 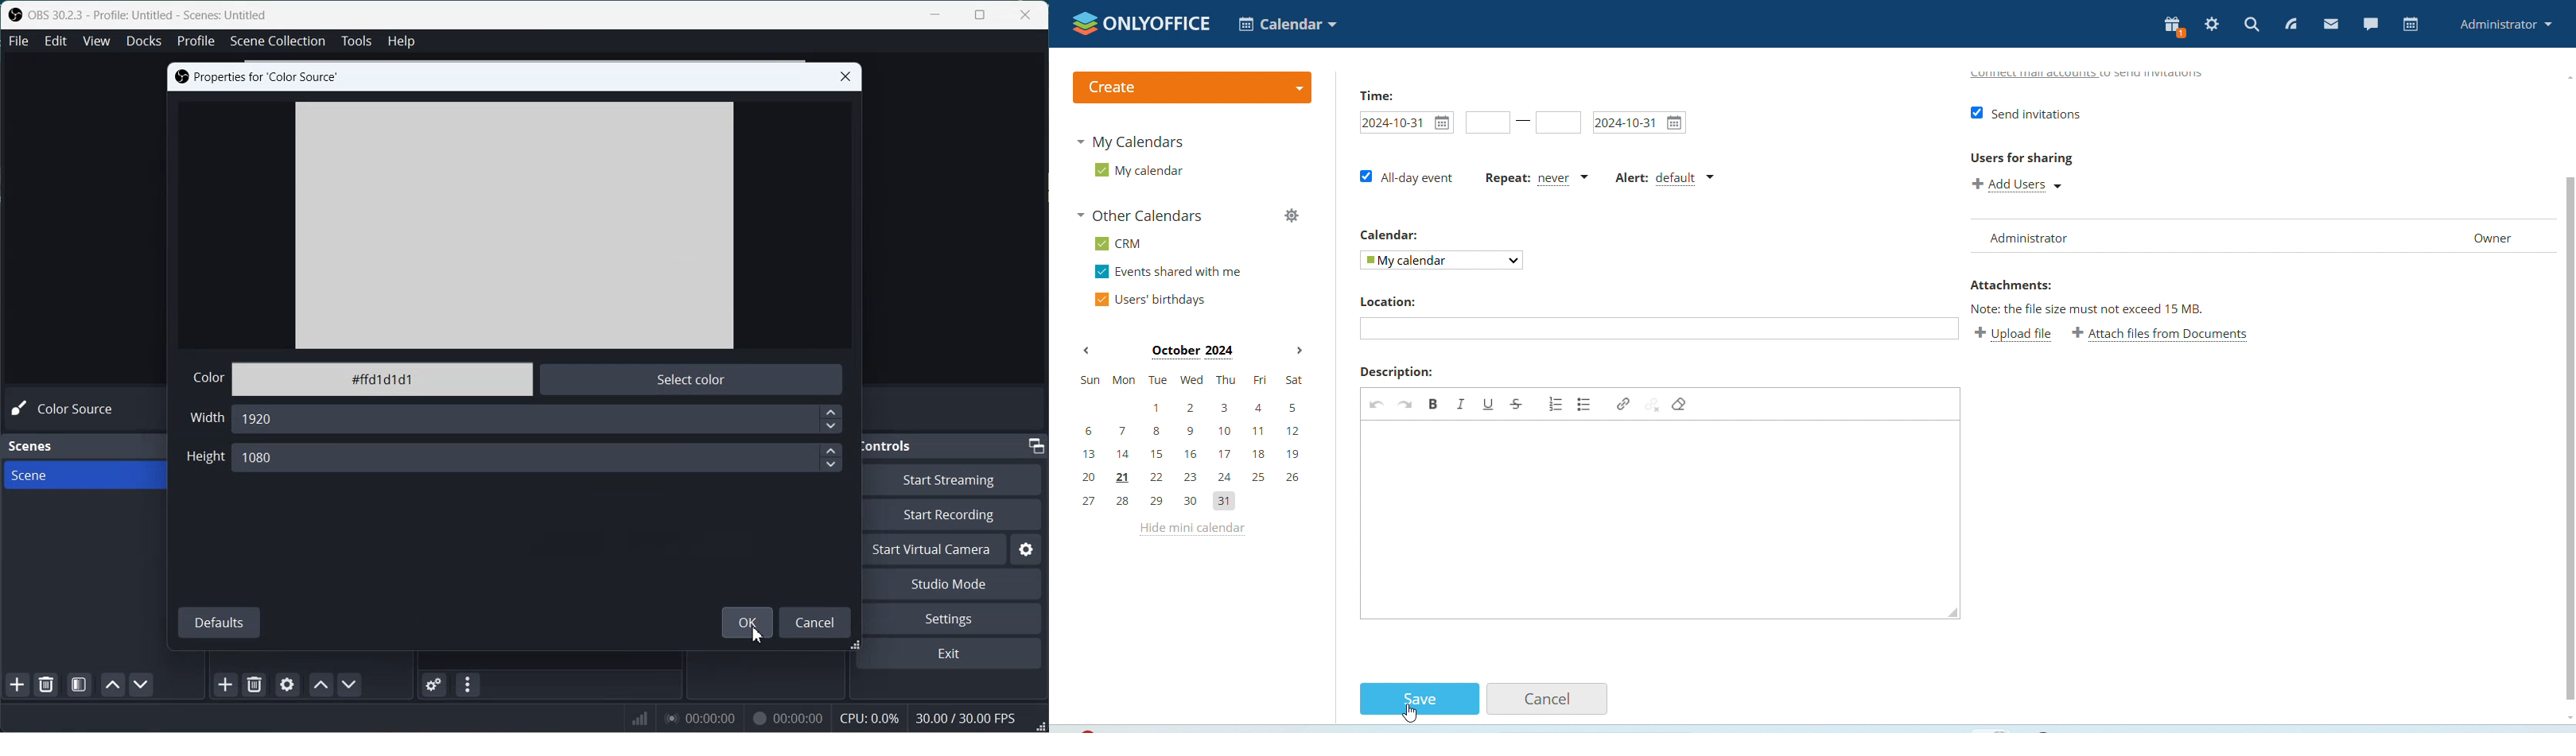 I want to click on Settings, so click(x=956, y=618).